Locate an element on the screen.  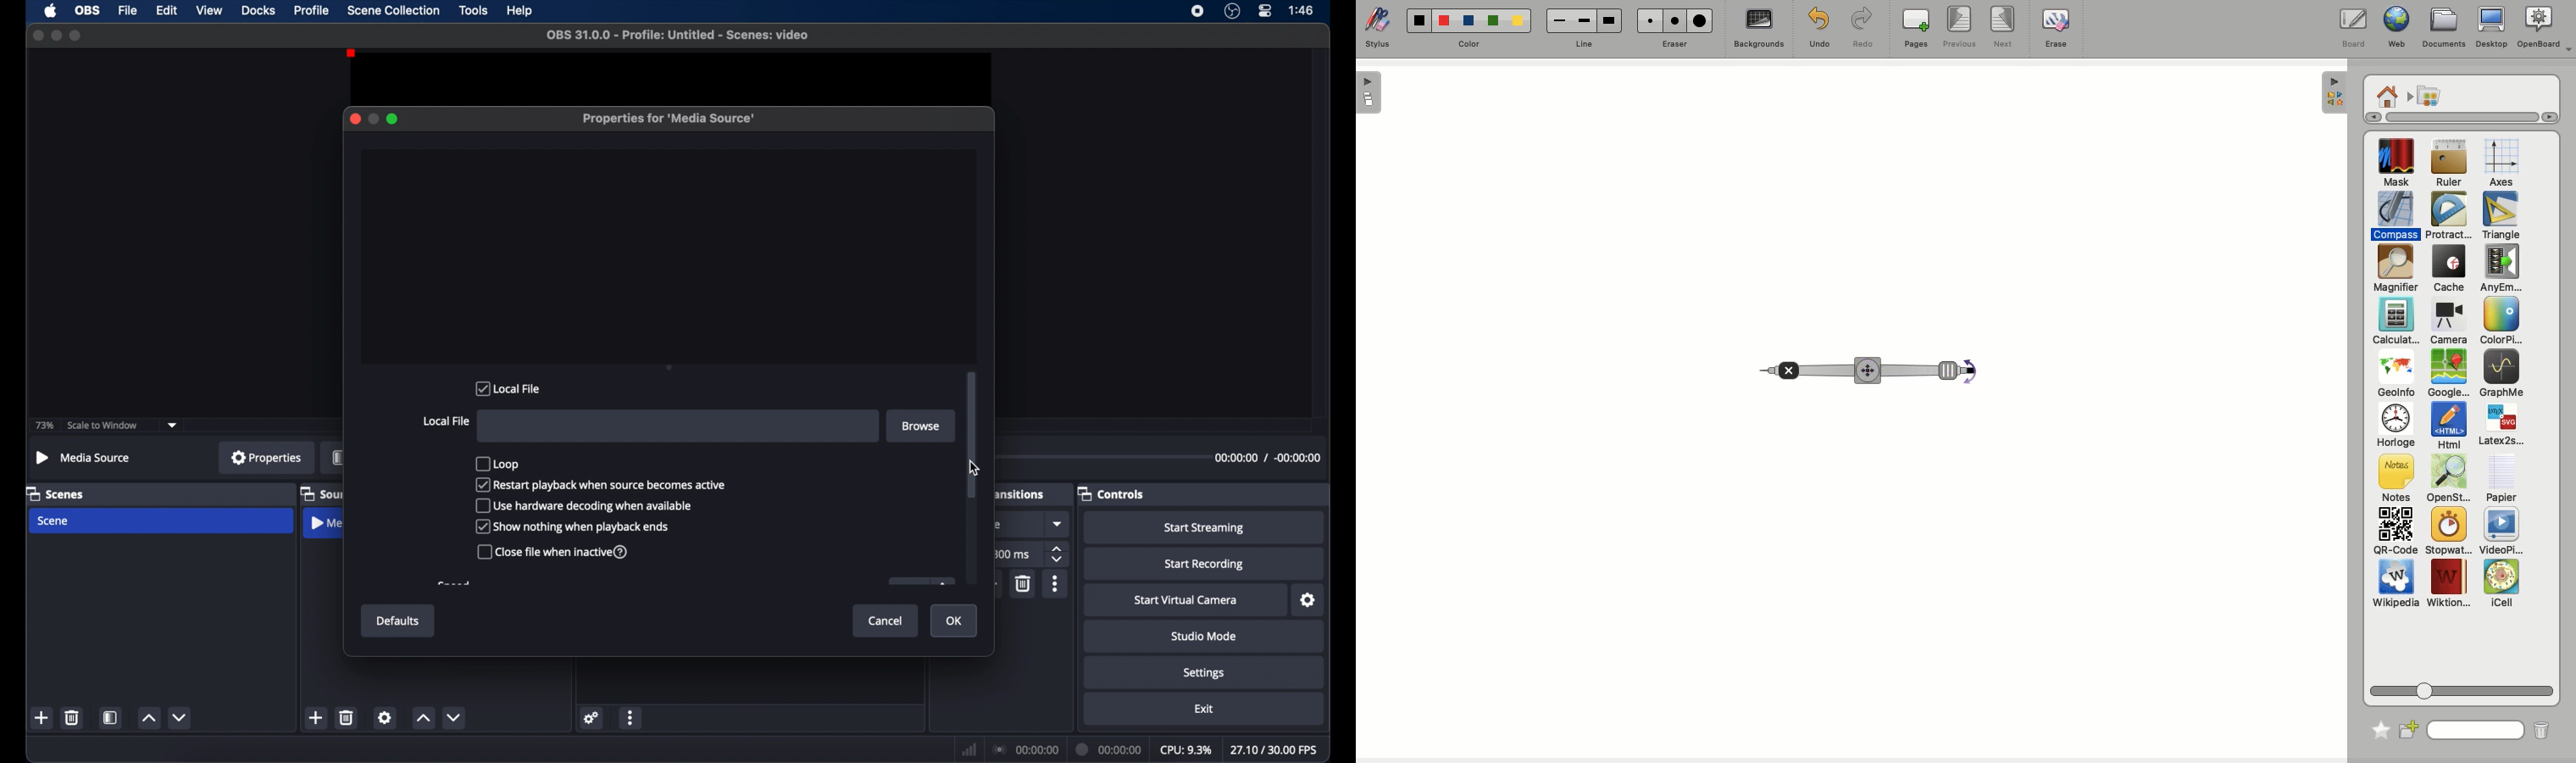
no source selected is located at coordinates (83, 458).